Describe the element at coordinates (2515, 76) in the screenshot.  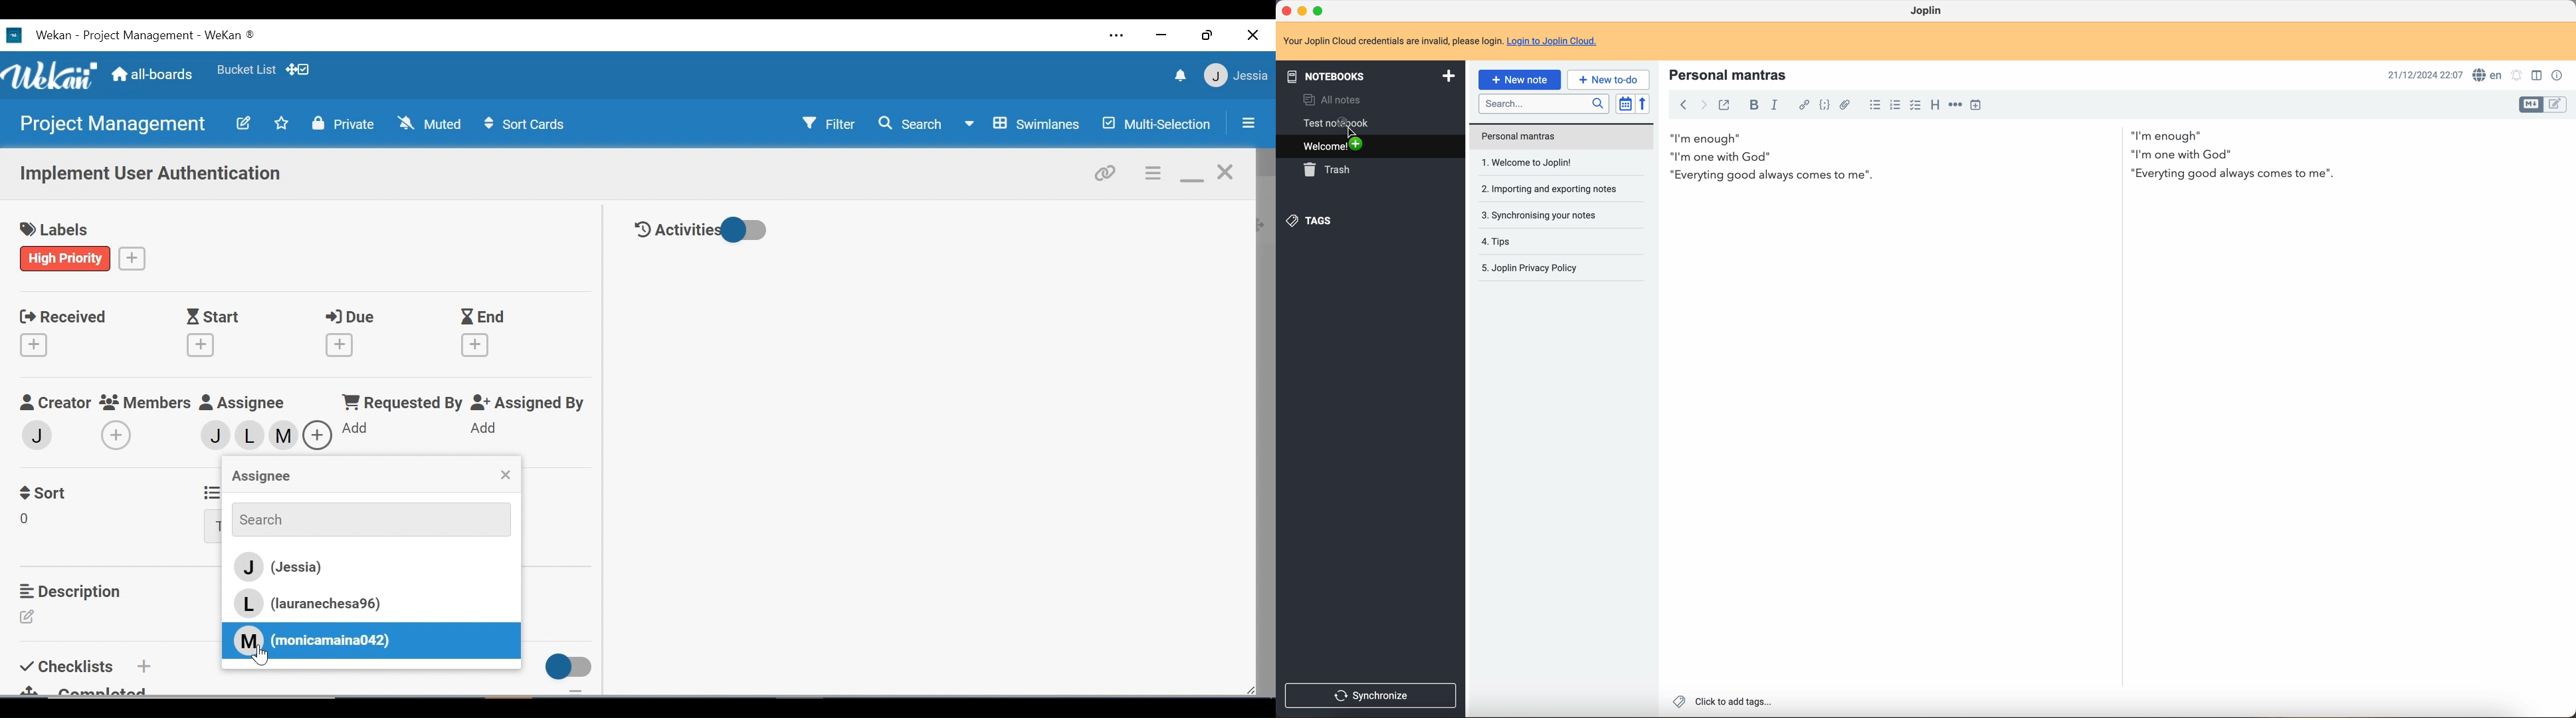
I see `set alarm` at that location.